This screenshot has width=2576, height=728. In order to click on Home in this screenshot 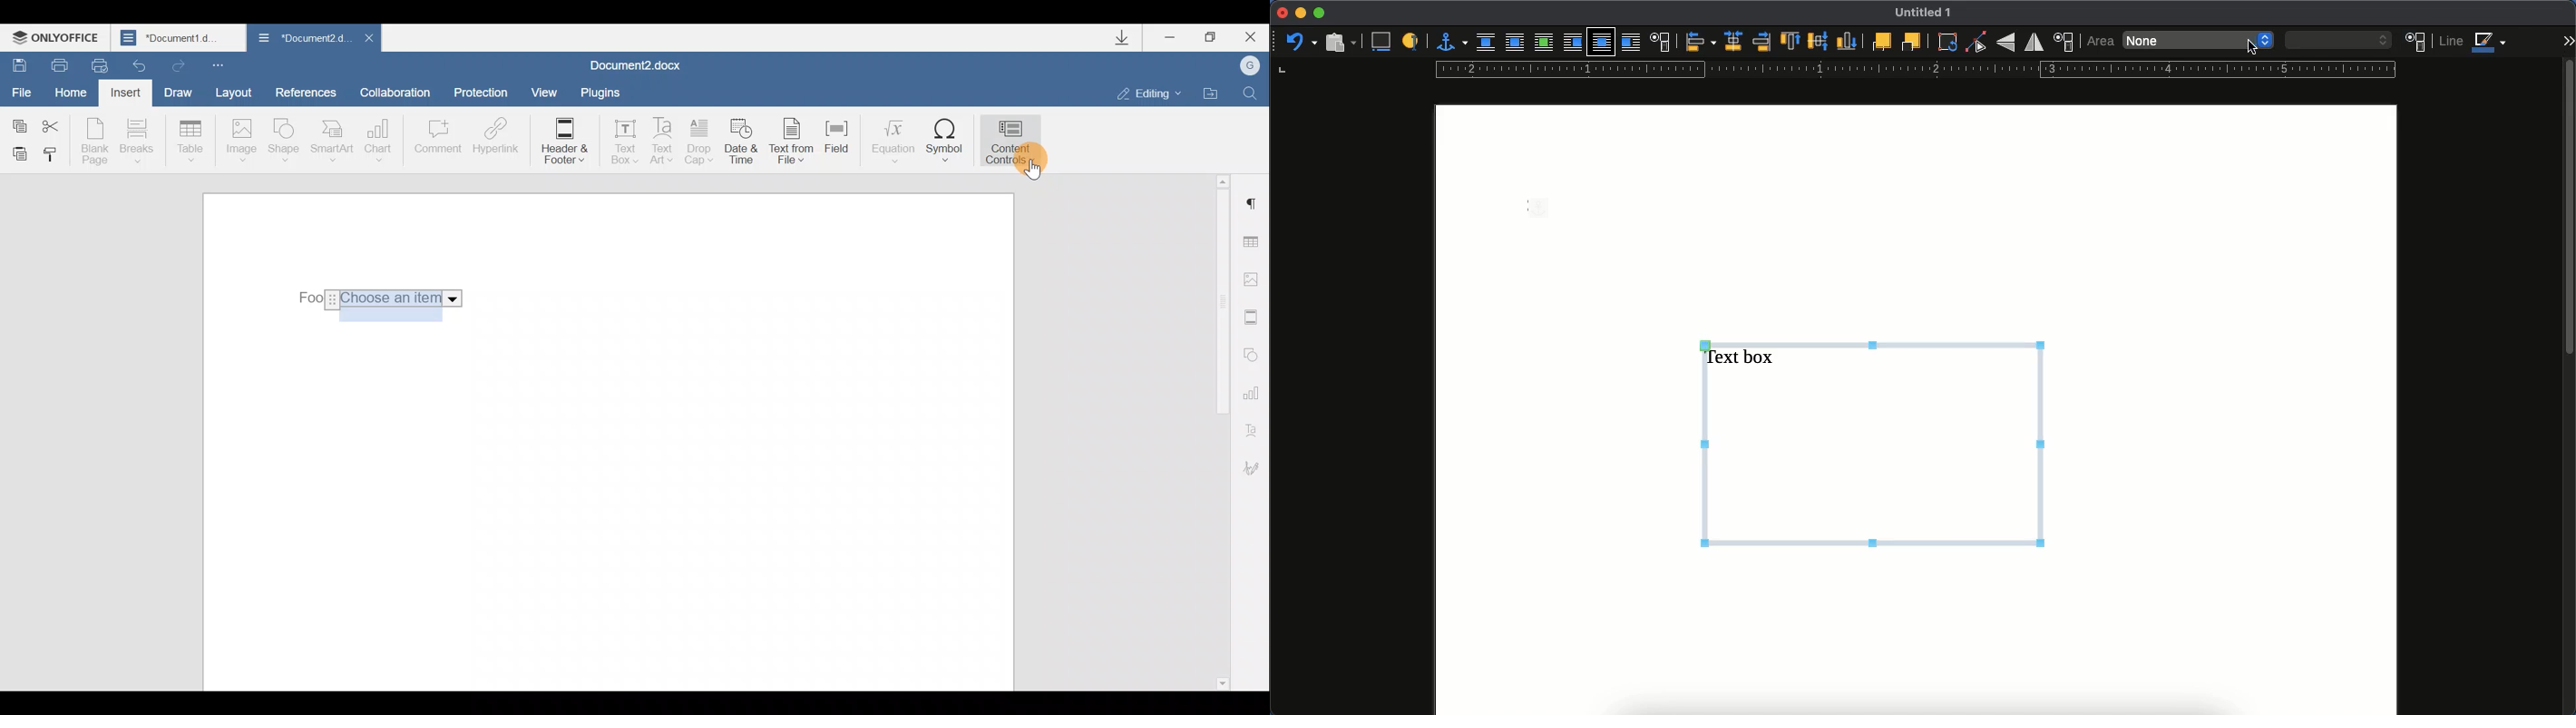, I will do `click(75, 94)`.